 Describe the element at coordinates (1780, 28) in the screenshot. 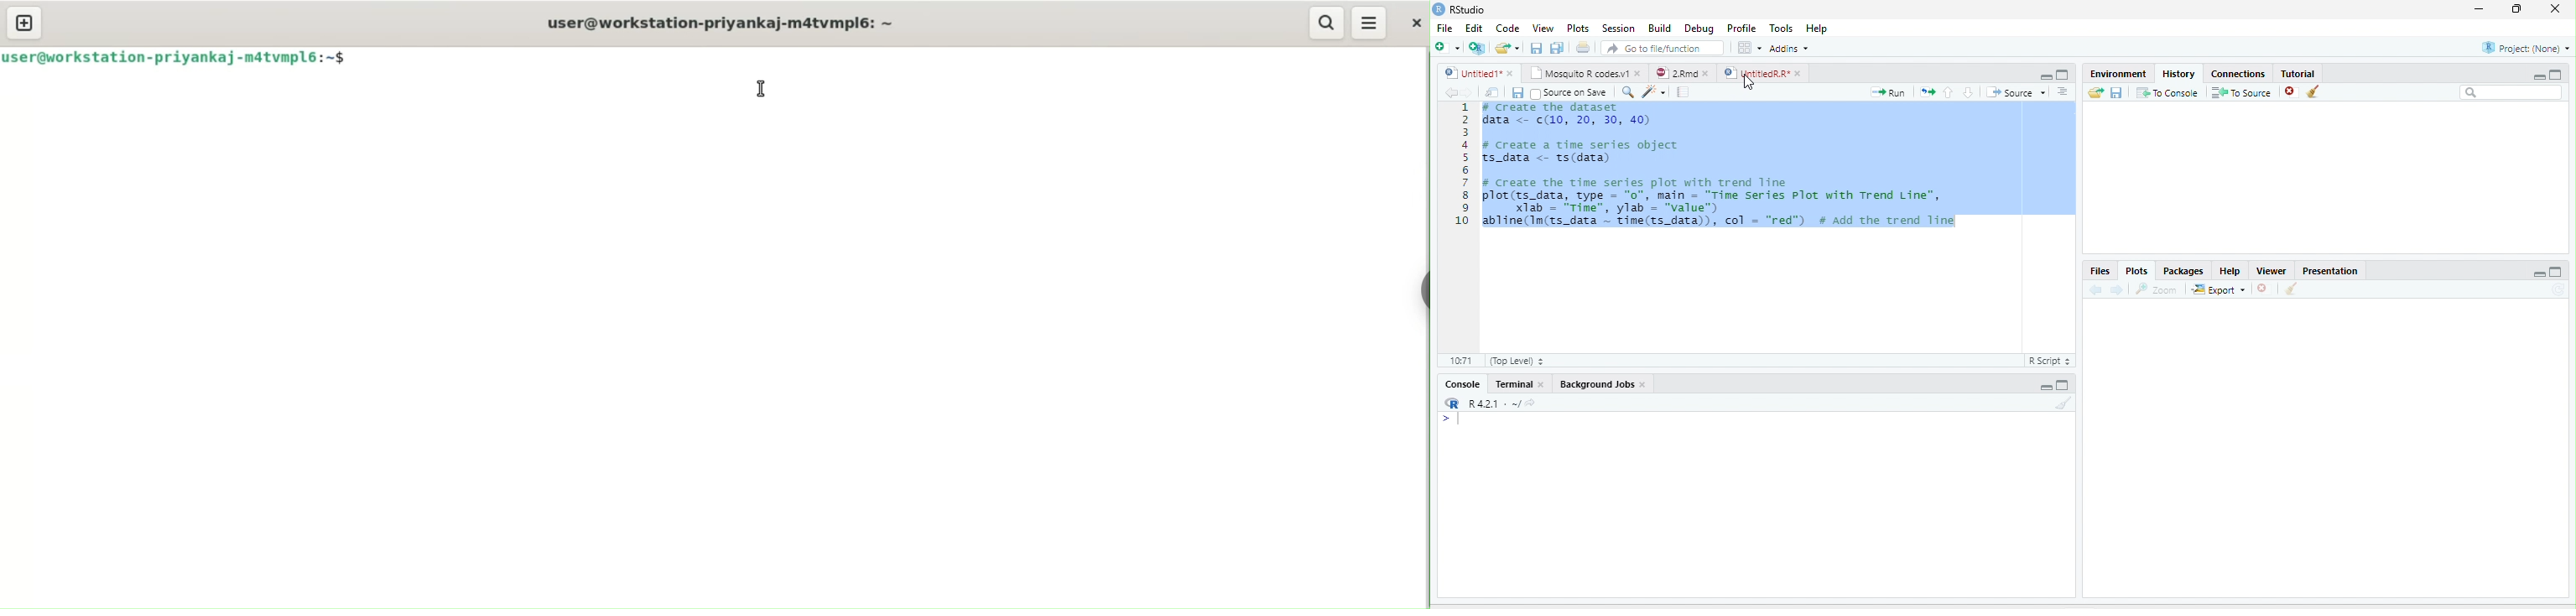

I see `Tools` at that location.